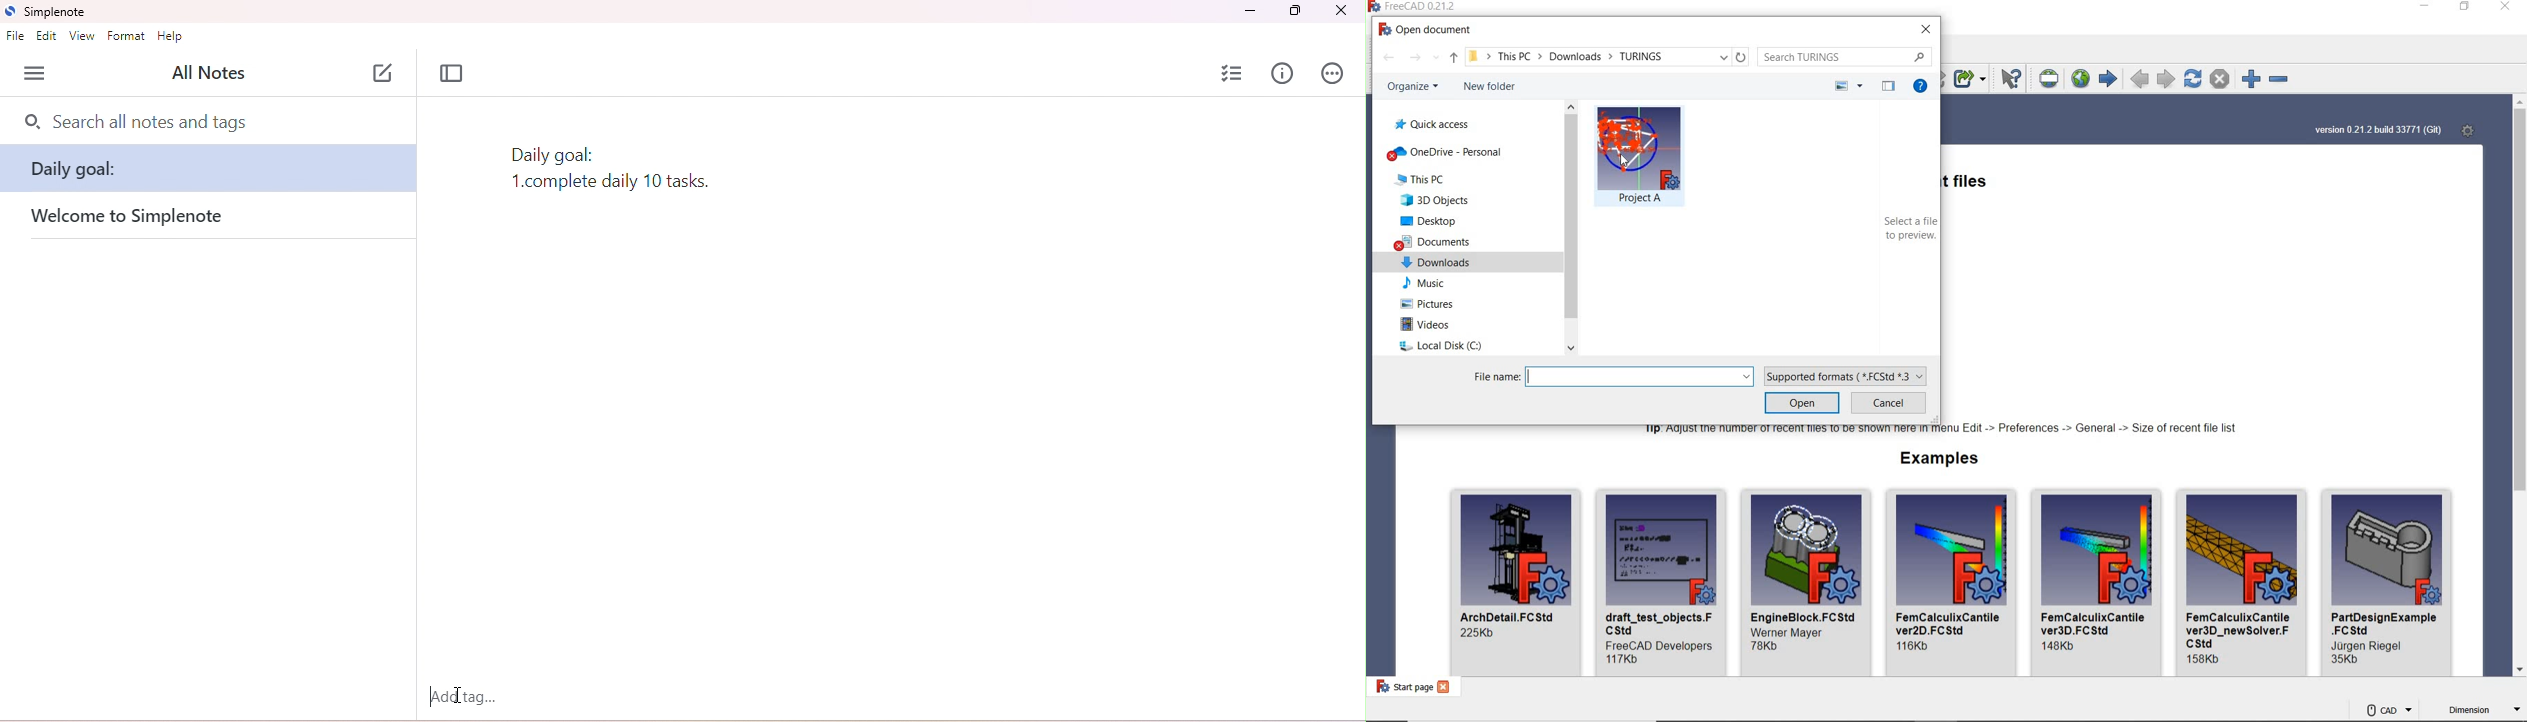  Describe the element at coordinates (1908, 228) in the screenshot. I see `SELECT A FILE TO PREVIEW` at that location.